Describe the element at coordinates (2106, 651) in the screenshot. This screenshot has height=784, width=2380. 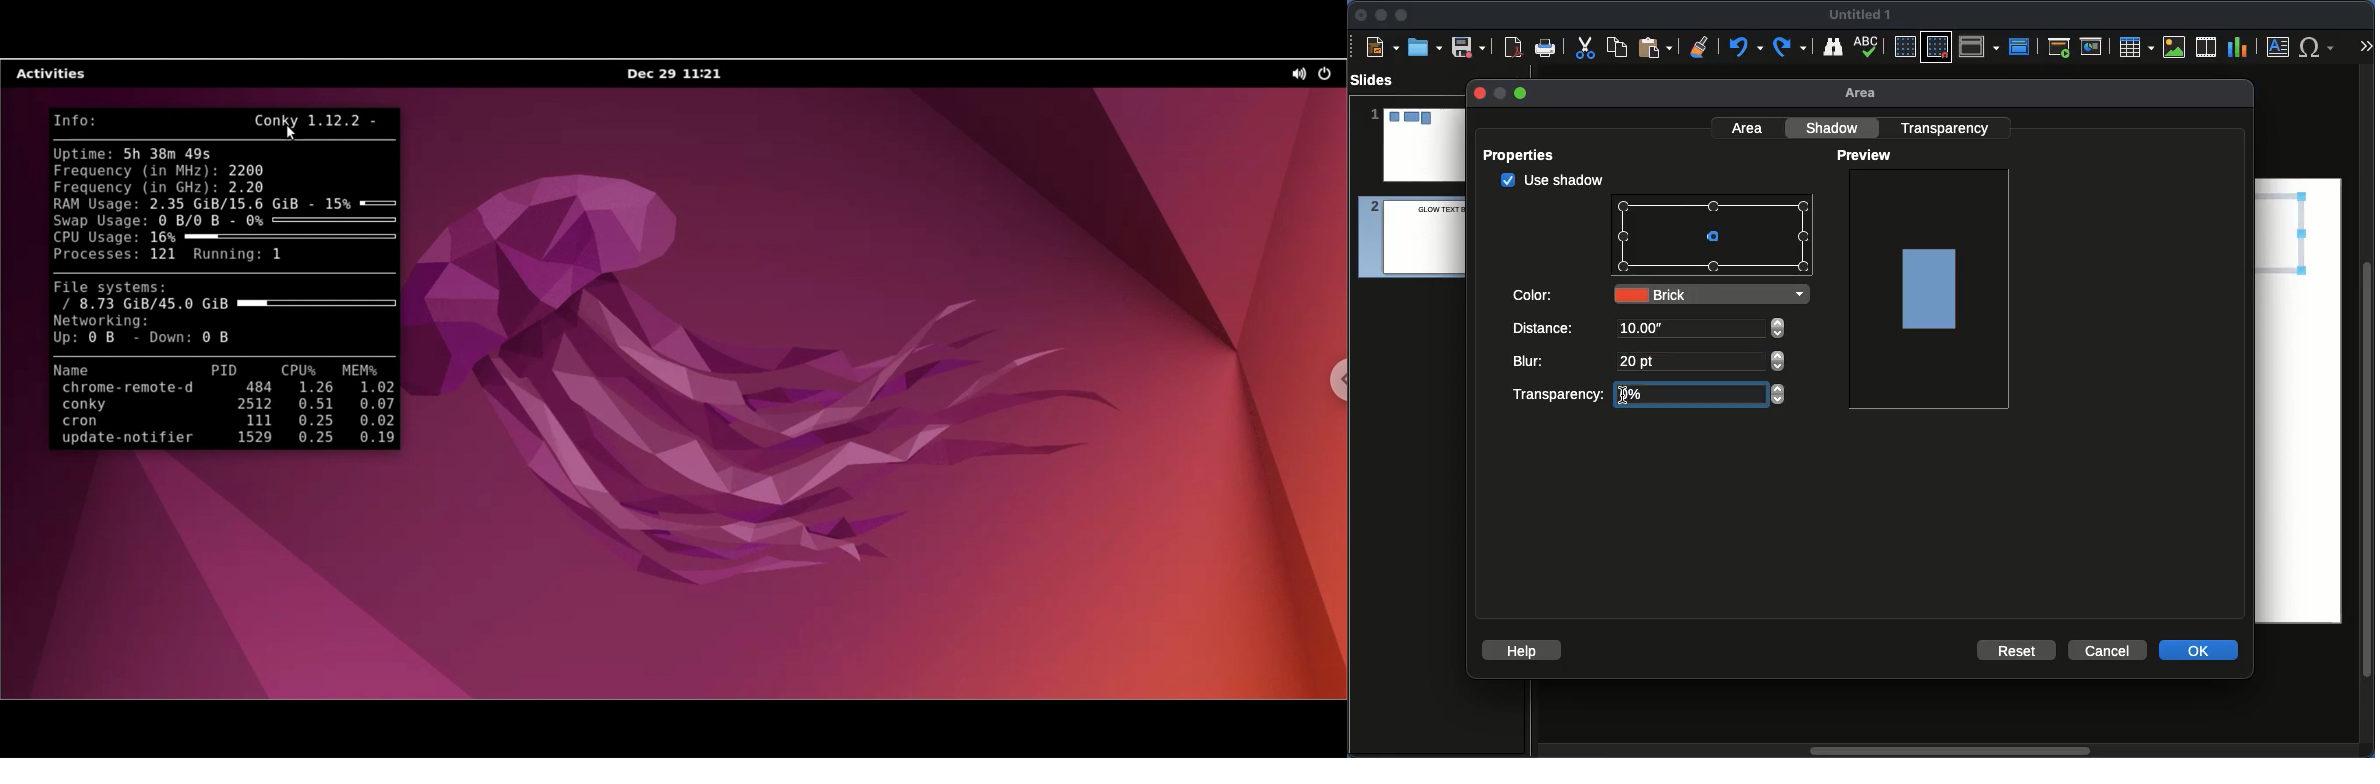
I see `Cancel` at that location.